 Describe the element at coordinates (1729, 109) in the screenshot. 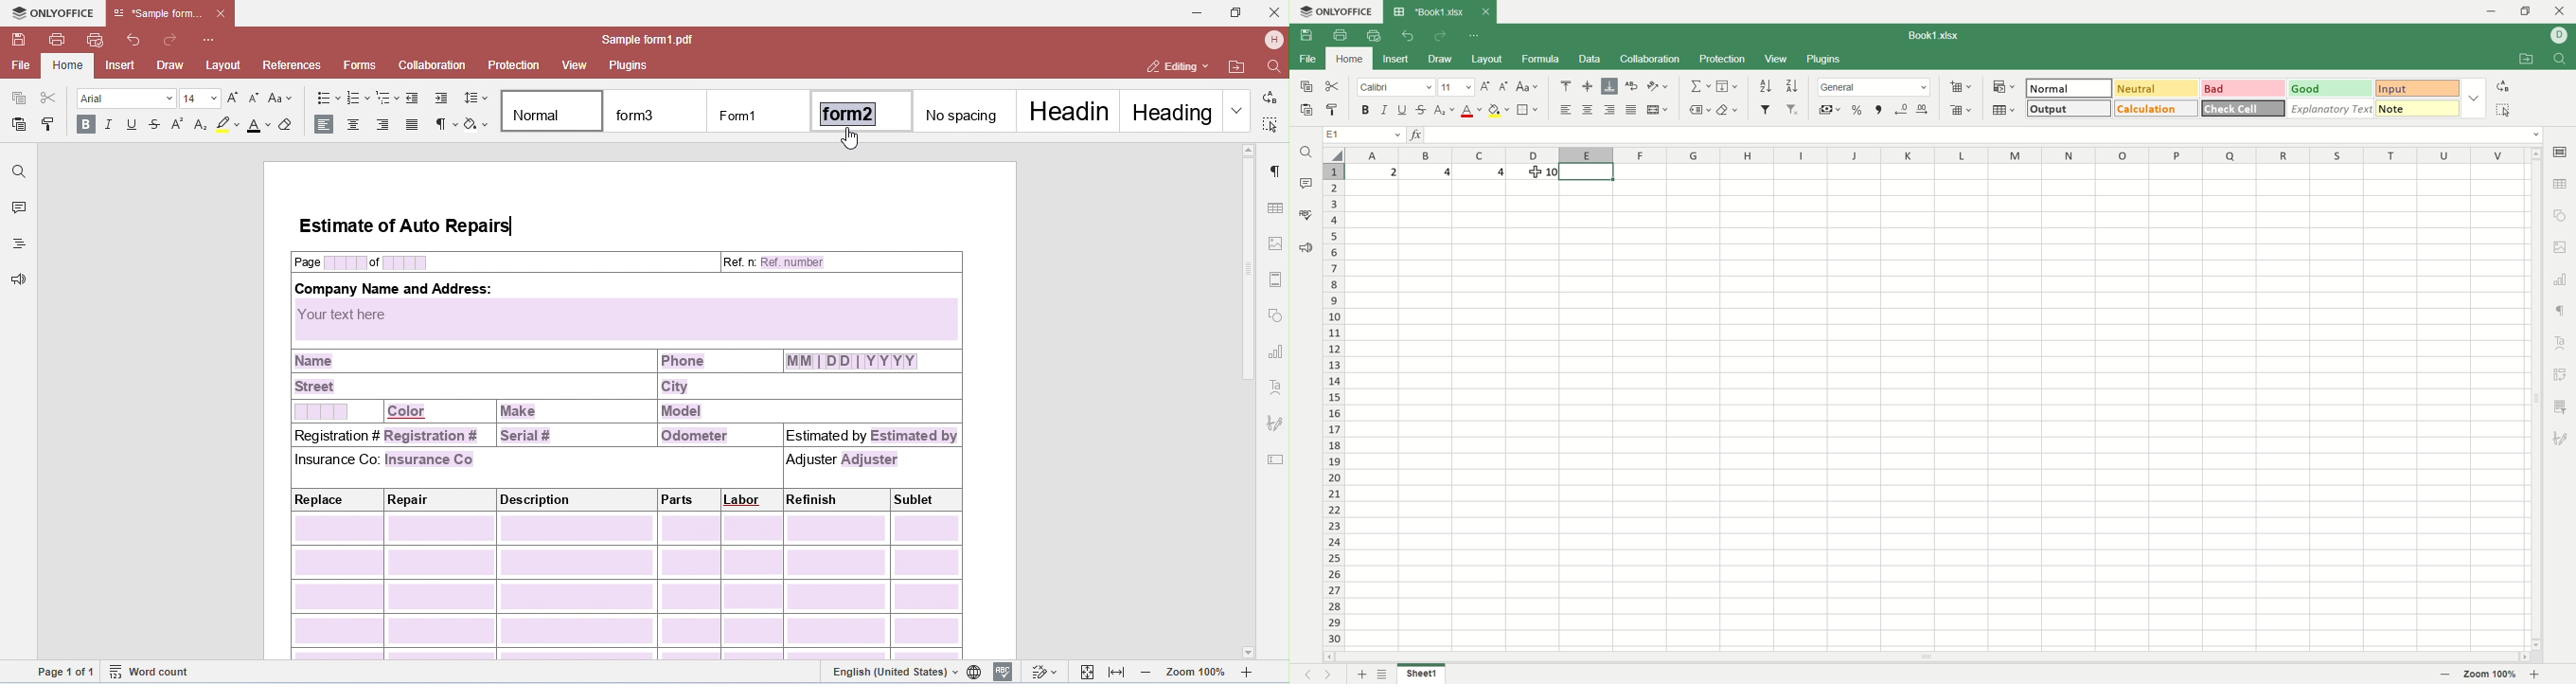

I see `clear` at that location.